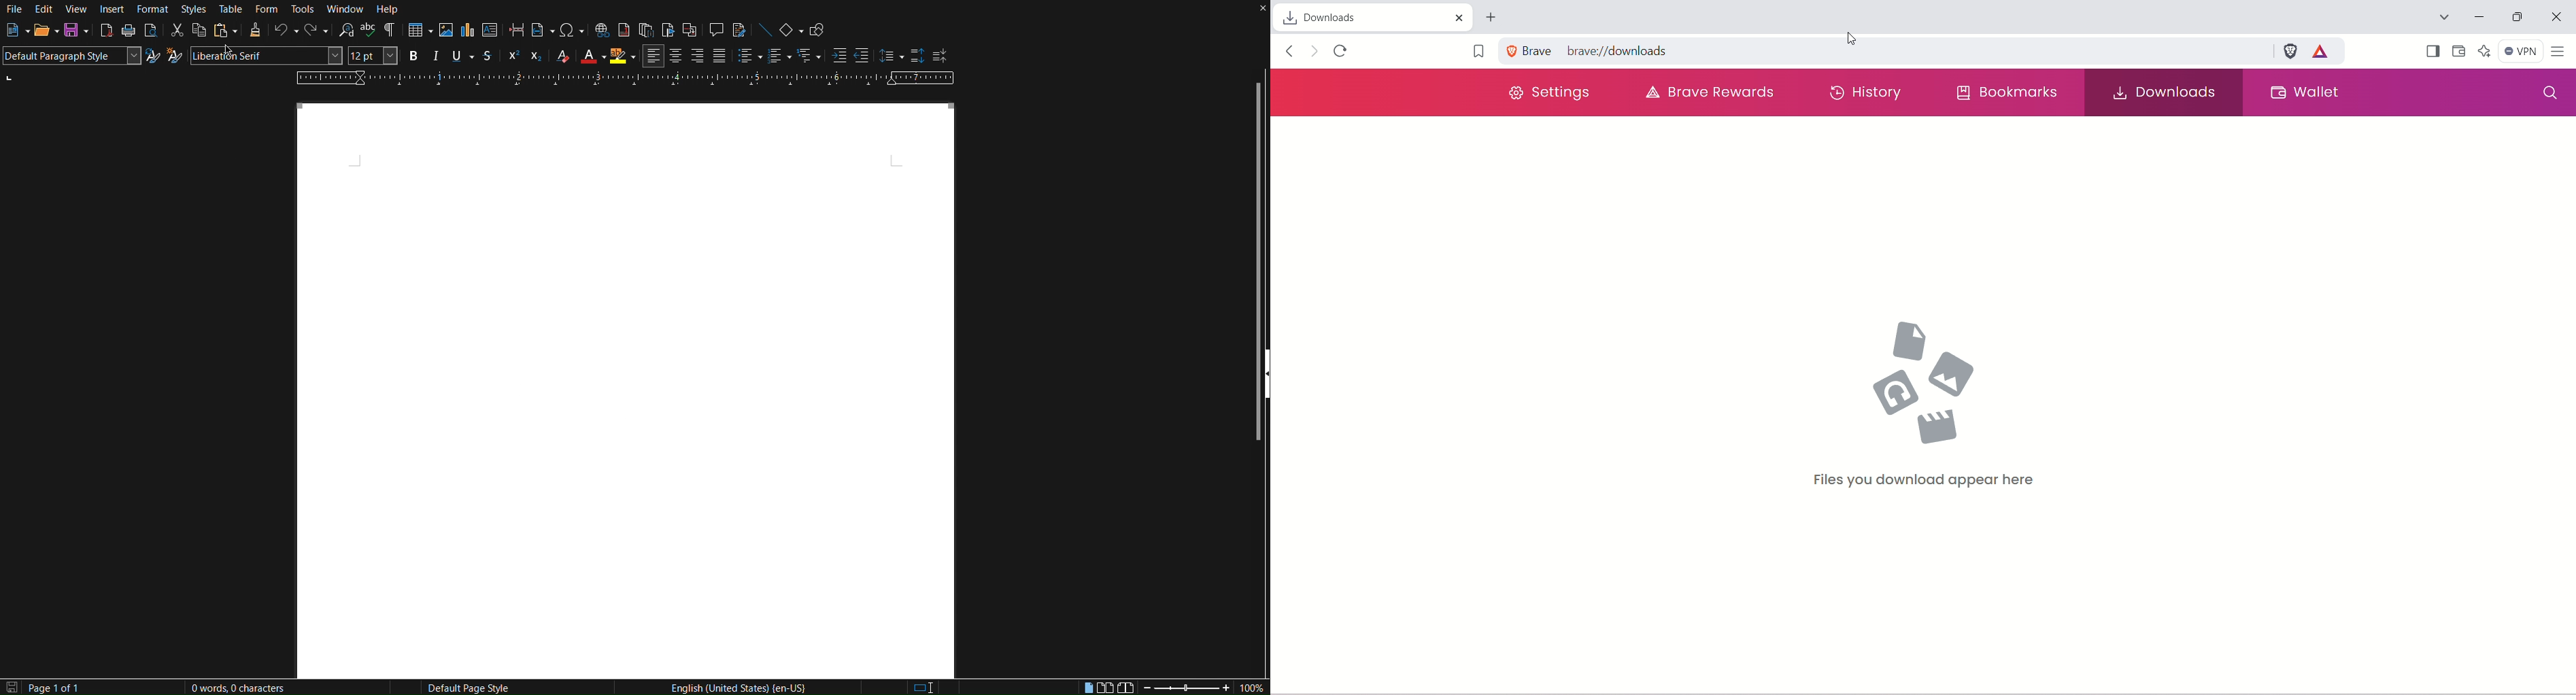 This screenshot has height=700, width=2576. What do you see at coordinates (346, 32) in the screenshot?
I see `Find and Replace` at bounding box center [346, 32].